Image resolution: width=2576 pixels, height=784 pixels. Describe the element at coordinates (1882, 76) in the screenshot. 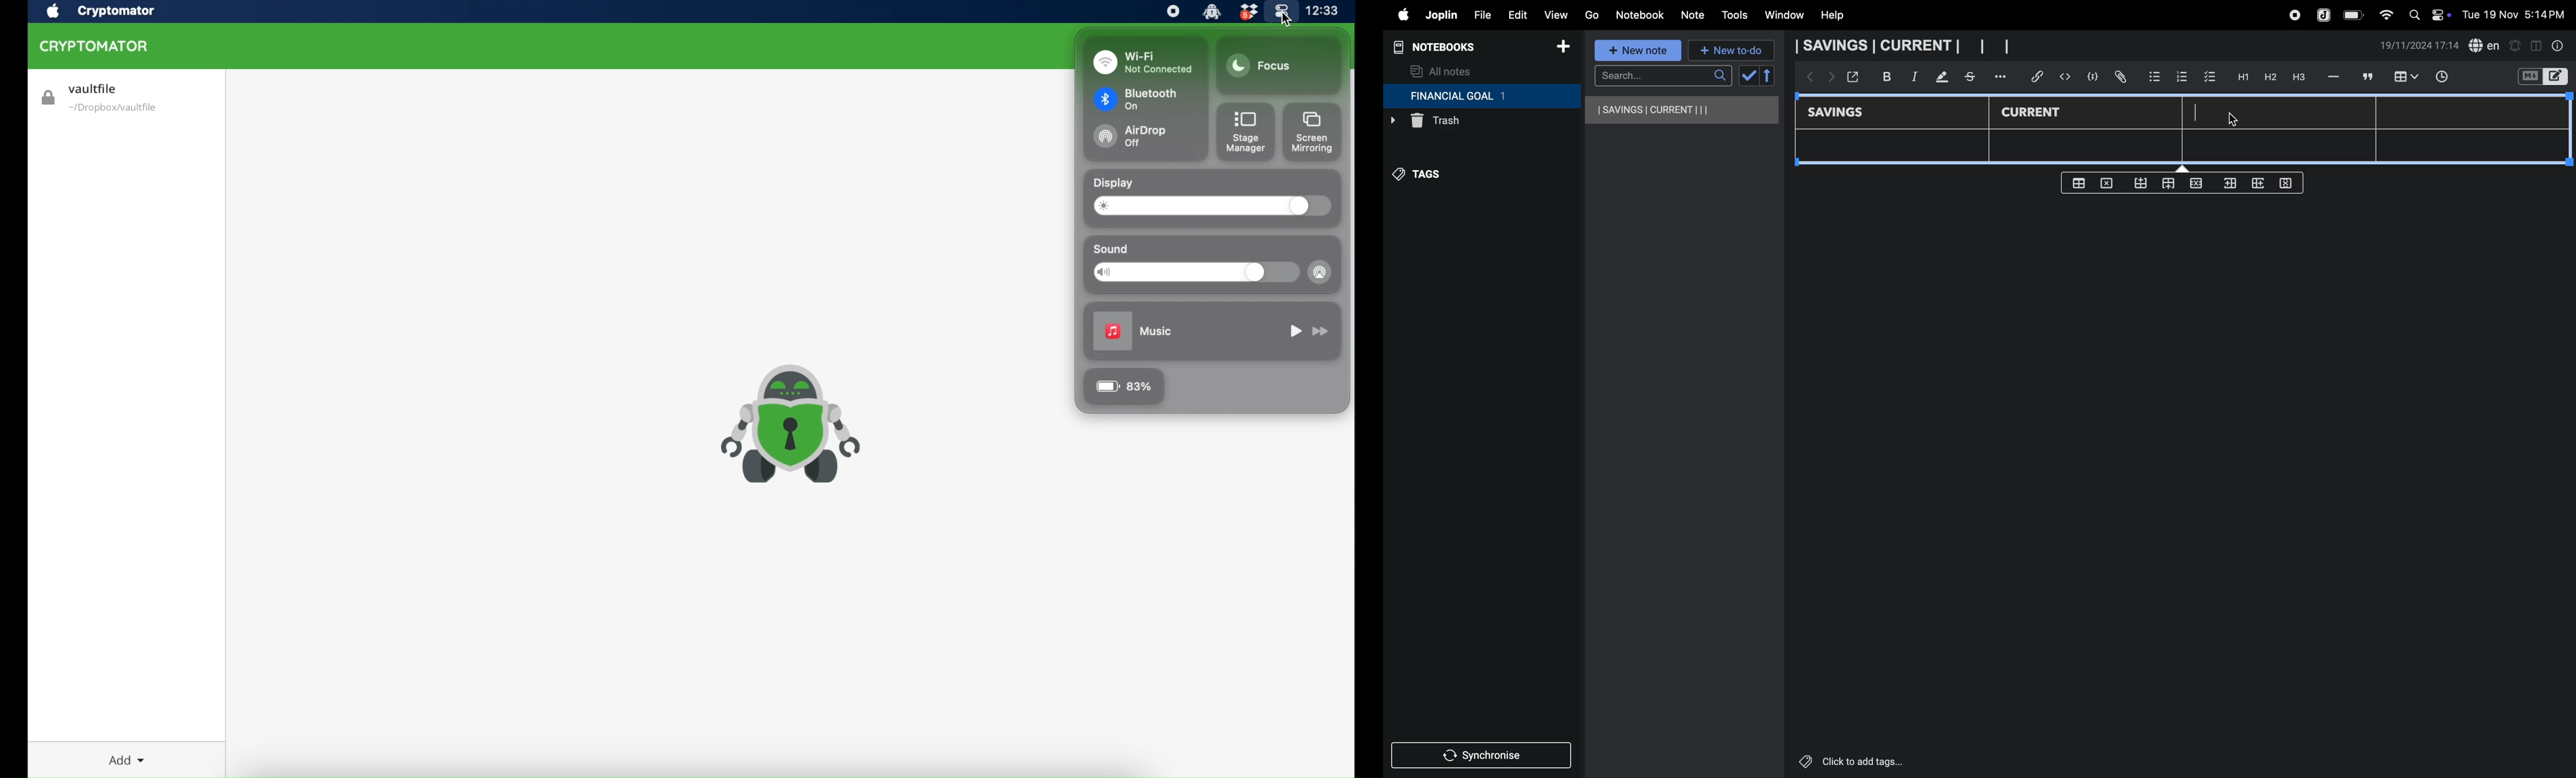

I see `bold` at that location.